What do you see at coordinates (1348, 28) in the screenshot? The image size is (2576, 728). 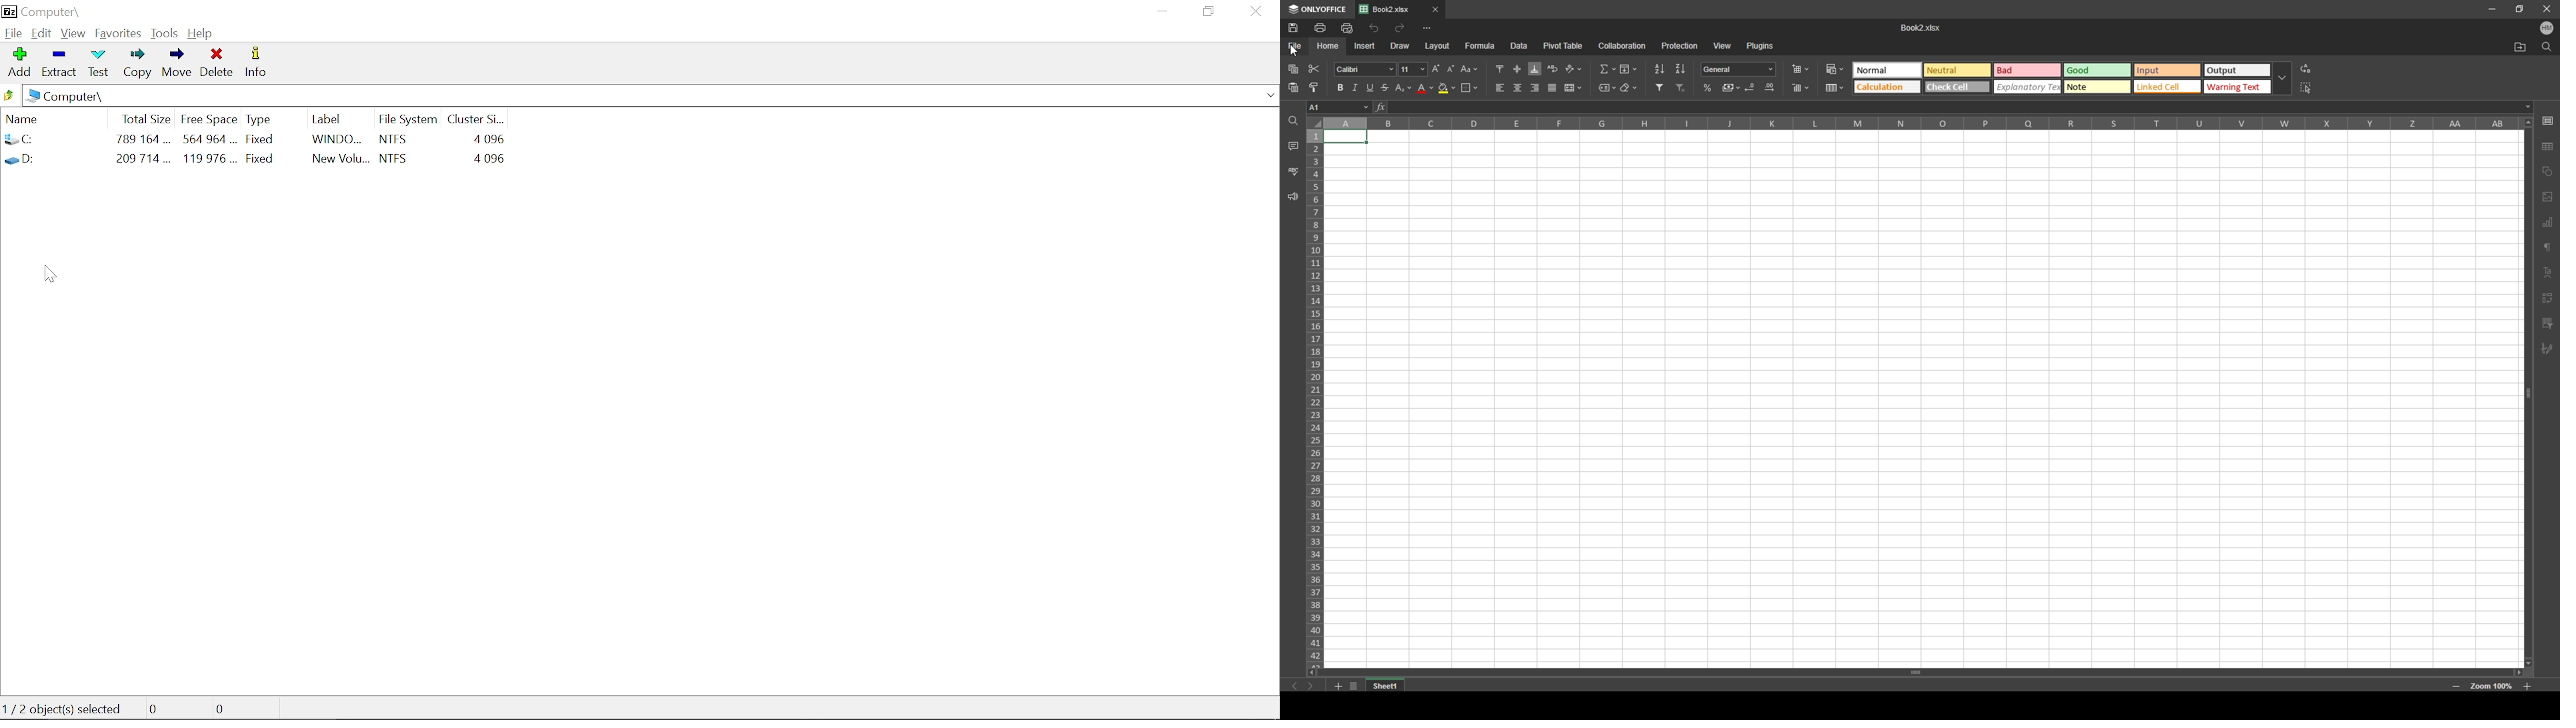 I see `quick print` at bounding box center [1348, 28].